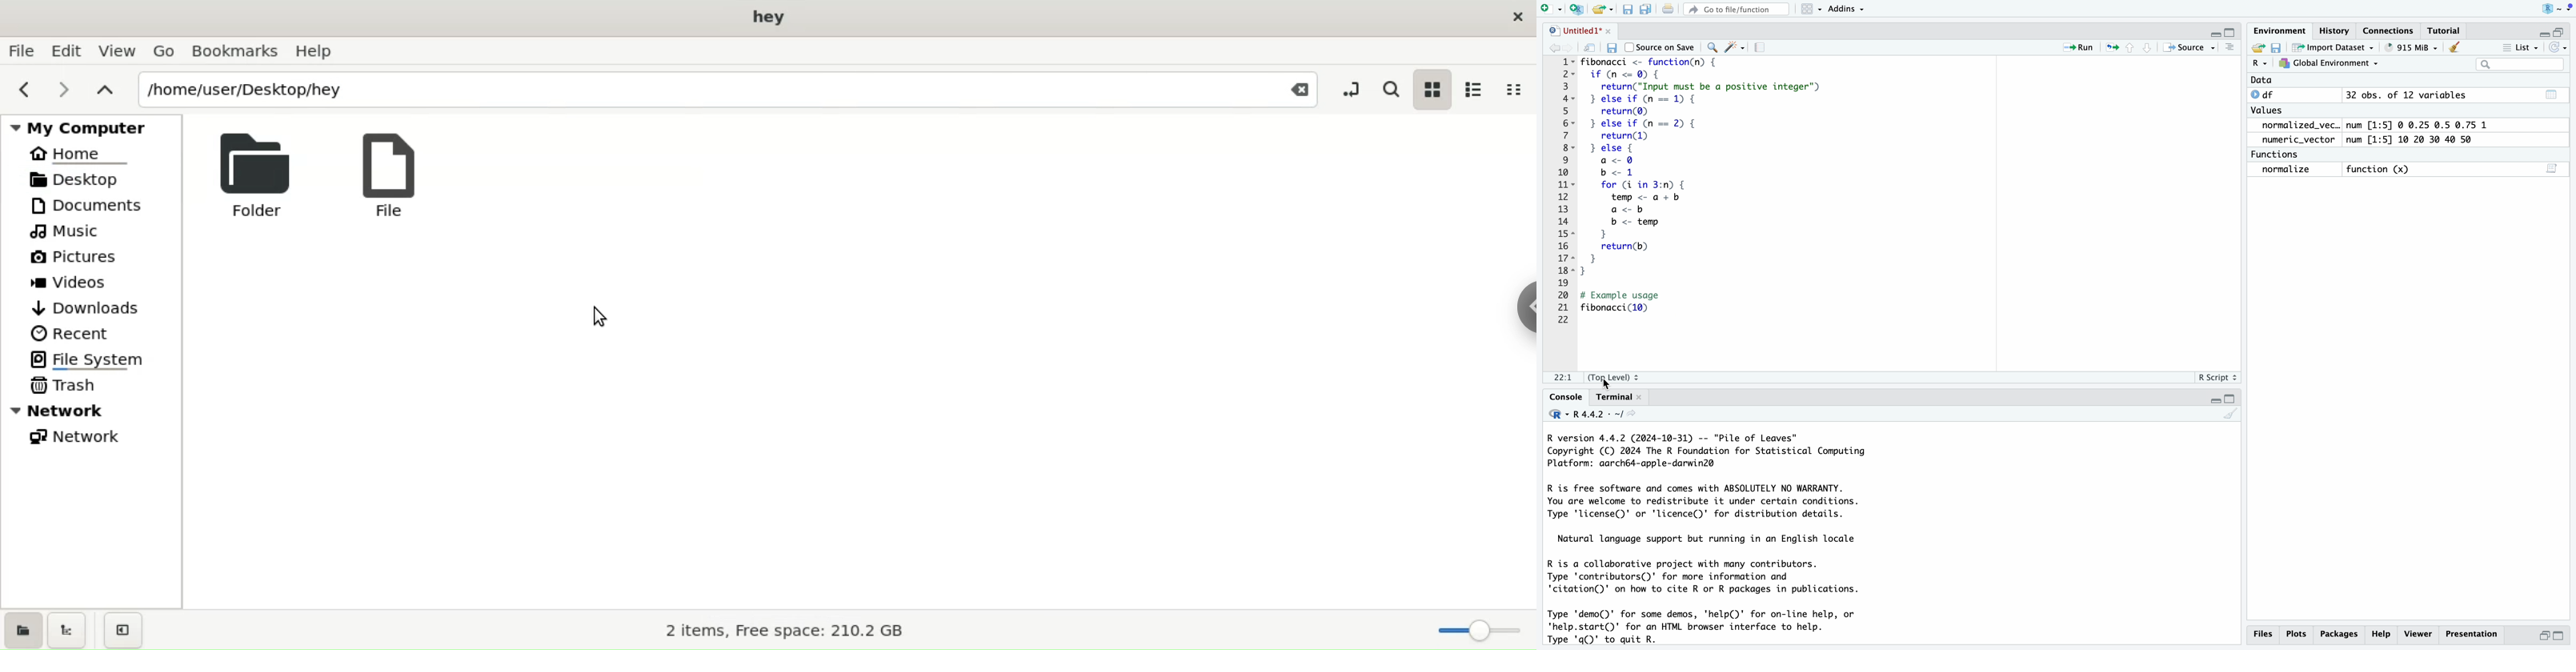 Image resolution: width=2576 pixels, height=672 pixels. What do you see at coordinates (2269, 95) in the screenshot?
I see `df` at bounding box center [2269, 95].